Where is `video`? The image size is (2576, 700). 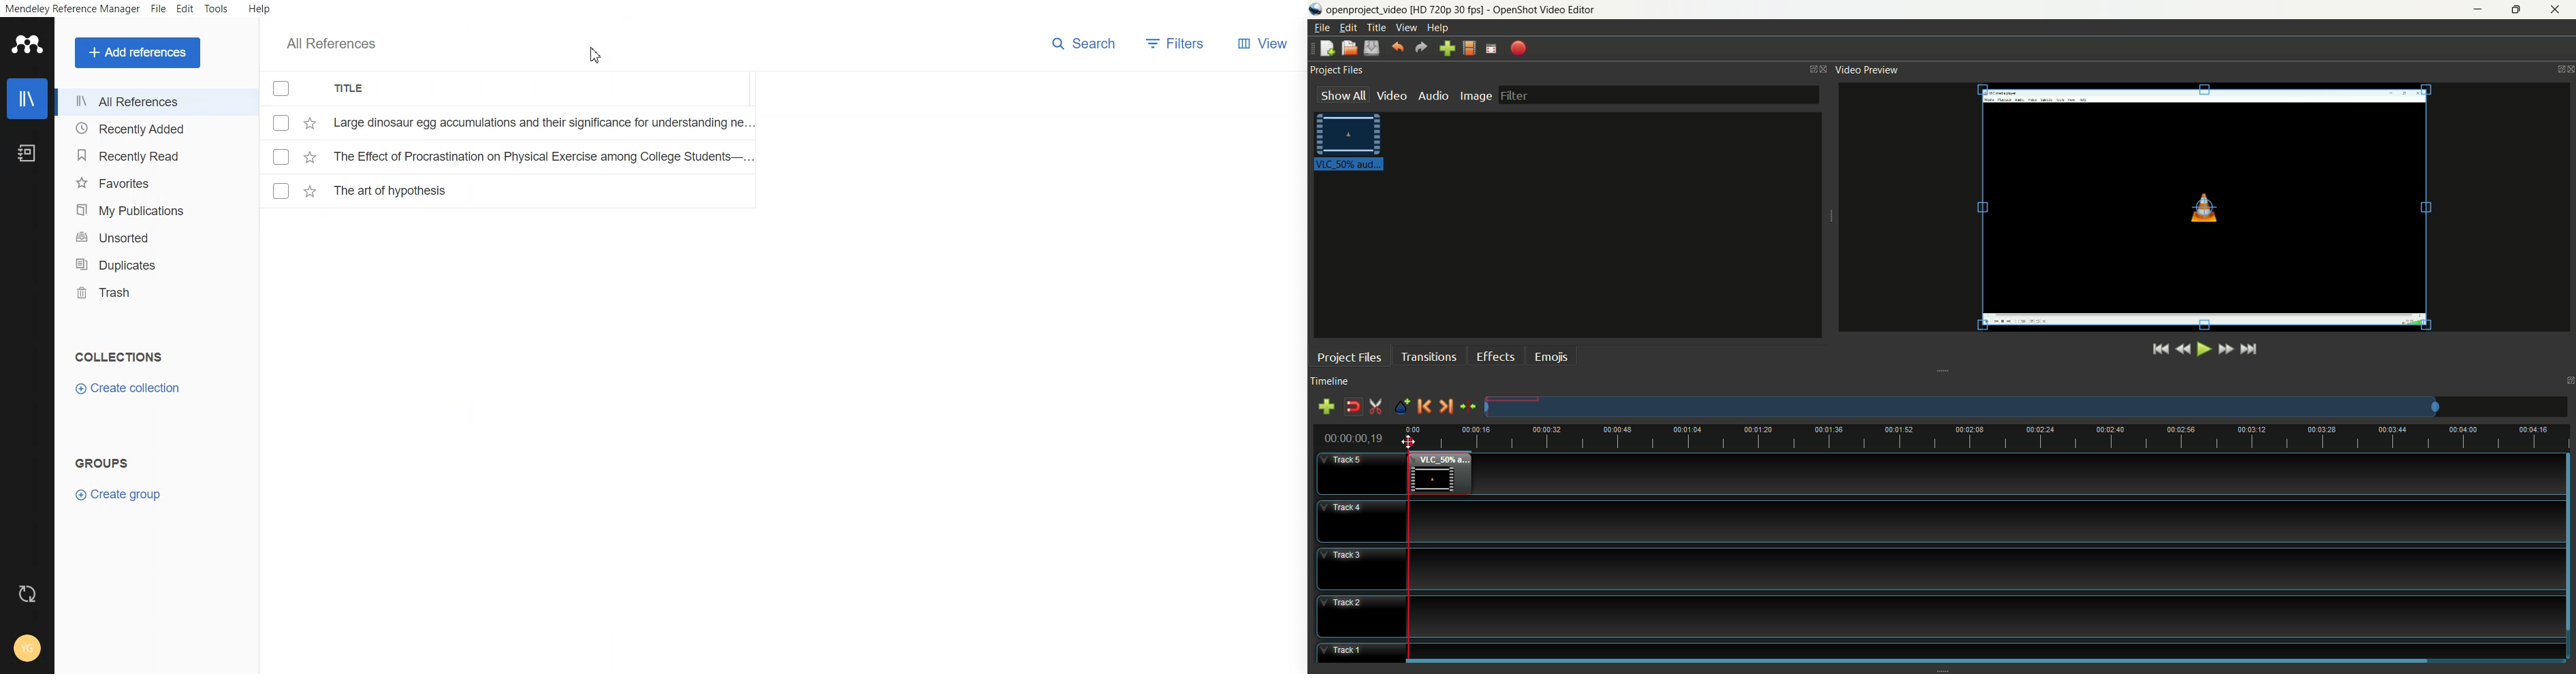
video is located at coordinates (1393, 95).